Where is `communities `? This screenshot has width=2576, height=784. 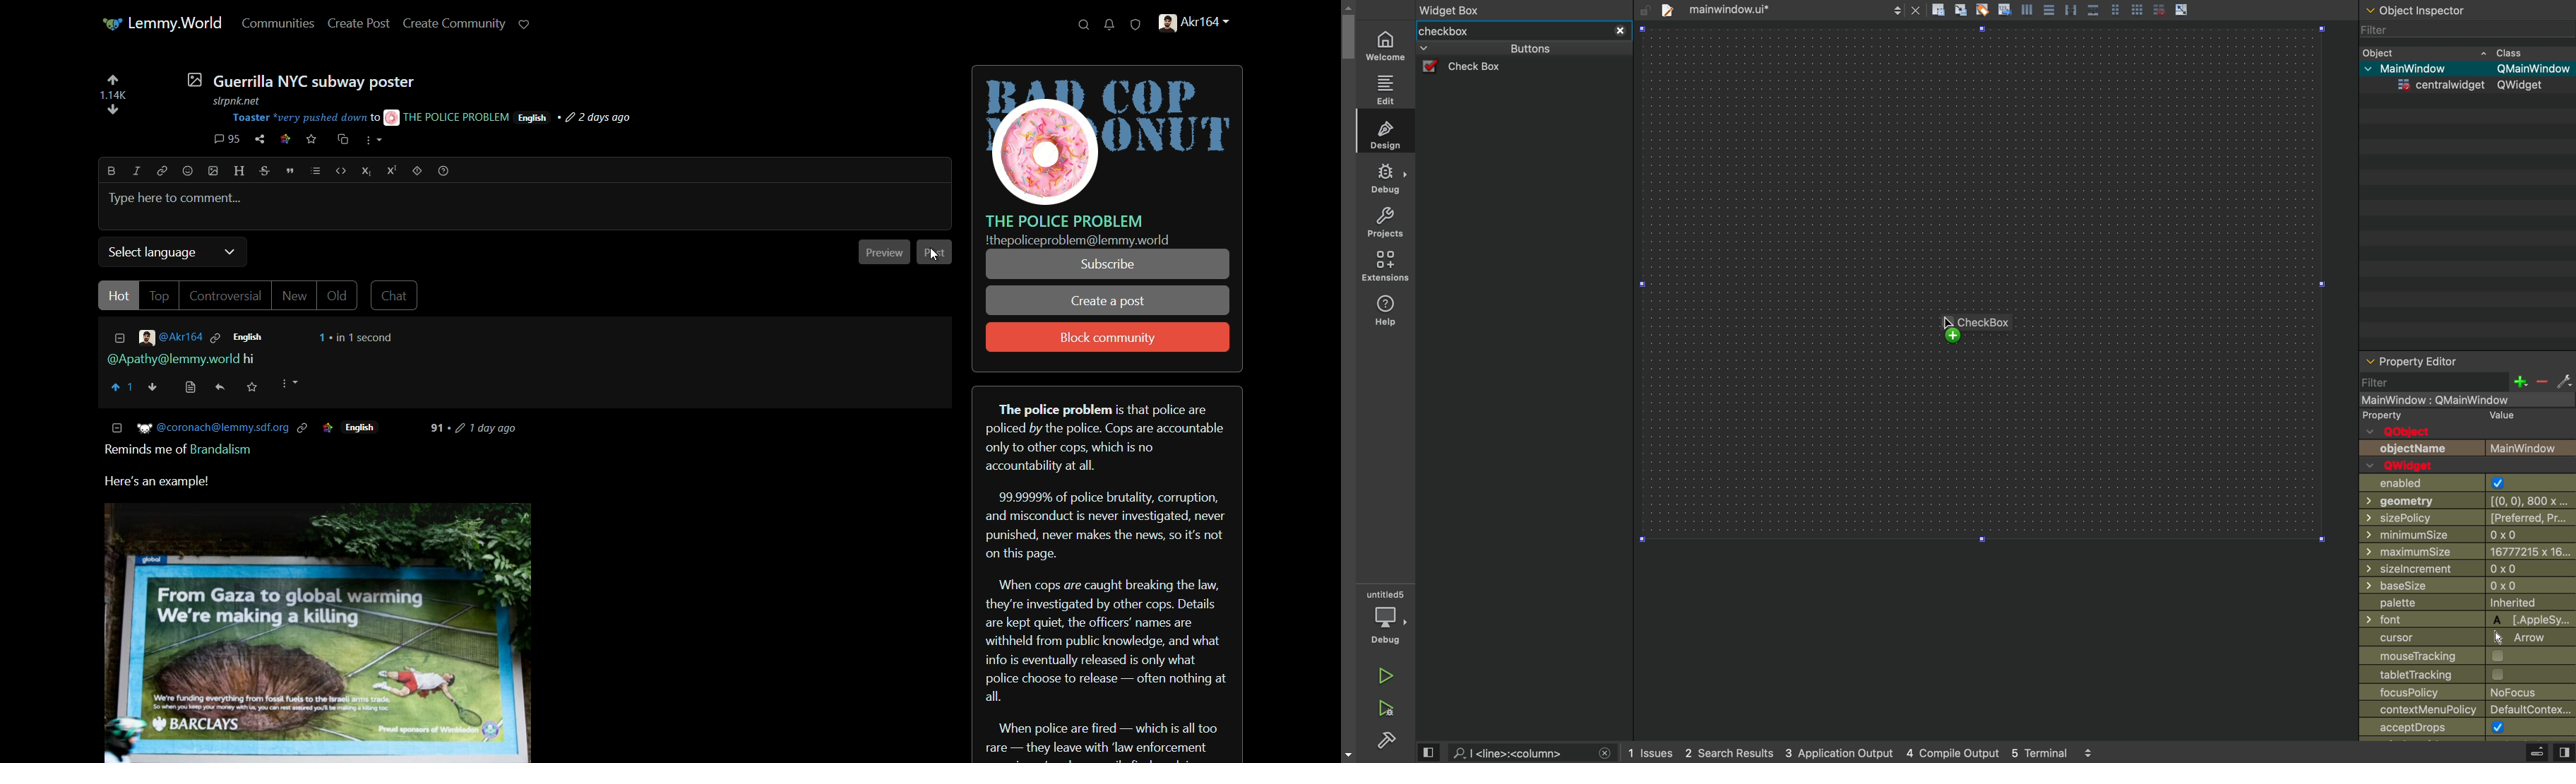 communities  is located at coordinates (280, 23).